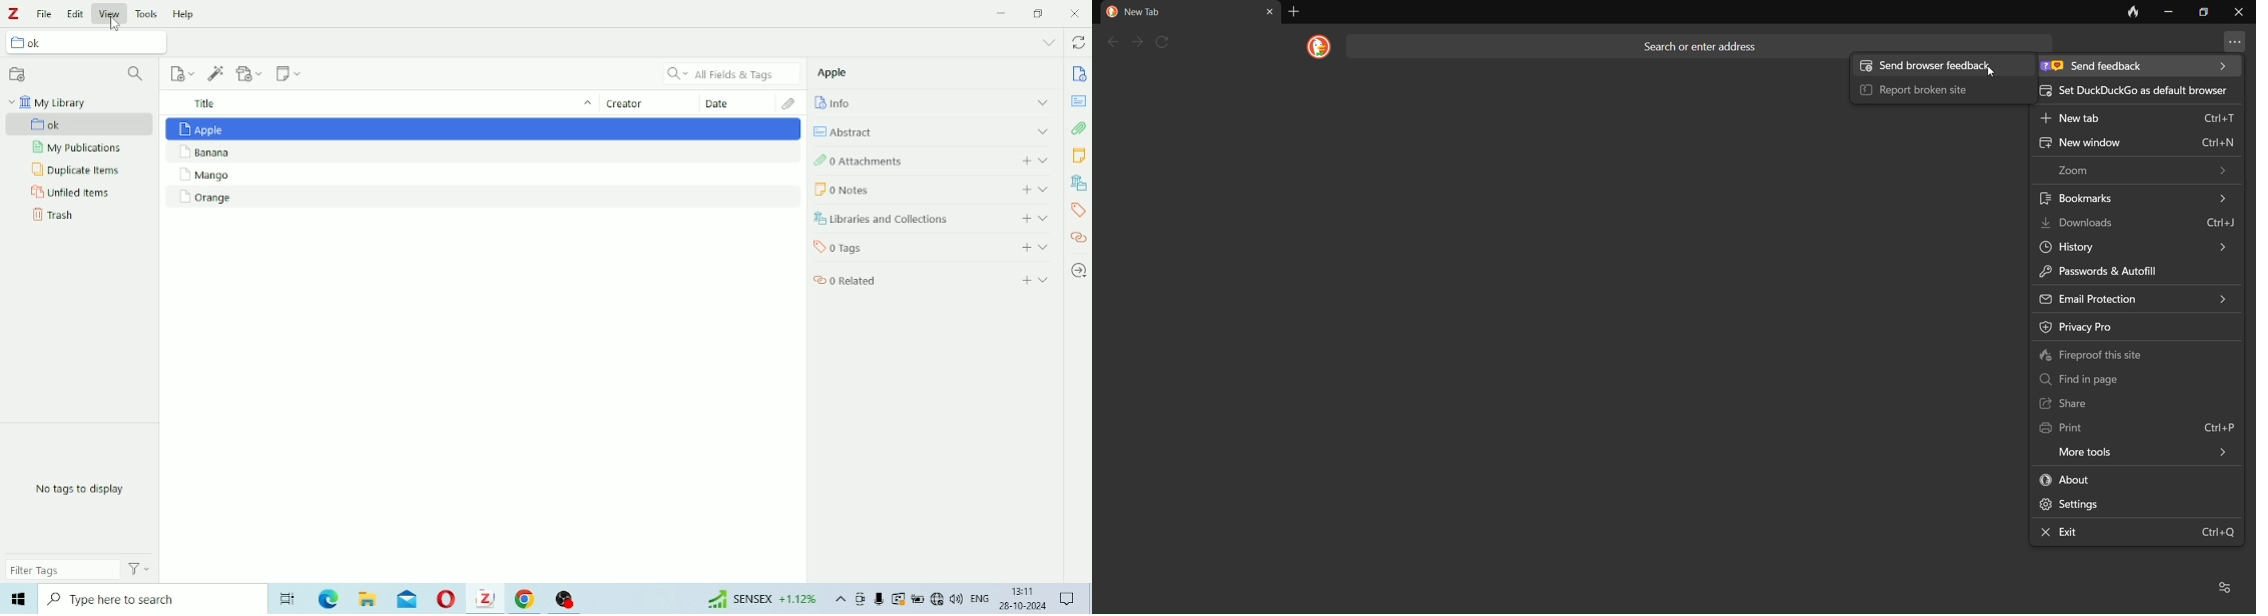 The image size is (2268, 616). I want to click on add, so click(1025, 278).